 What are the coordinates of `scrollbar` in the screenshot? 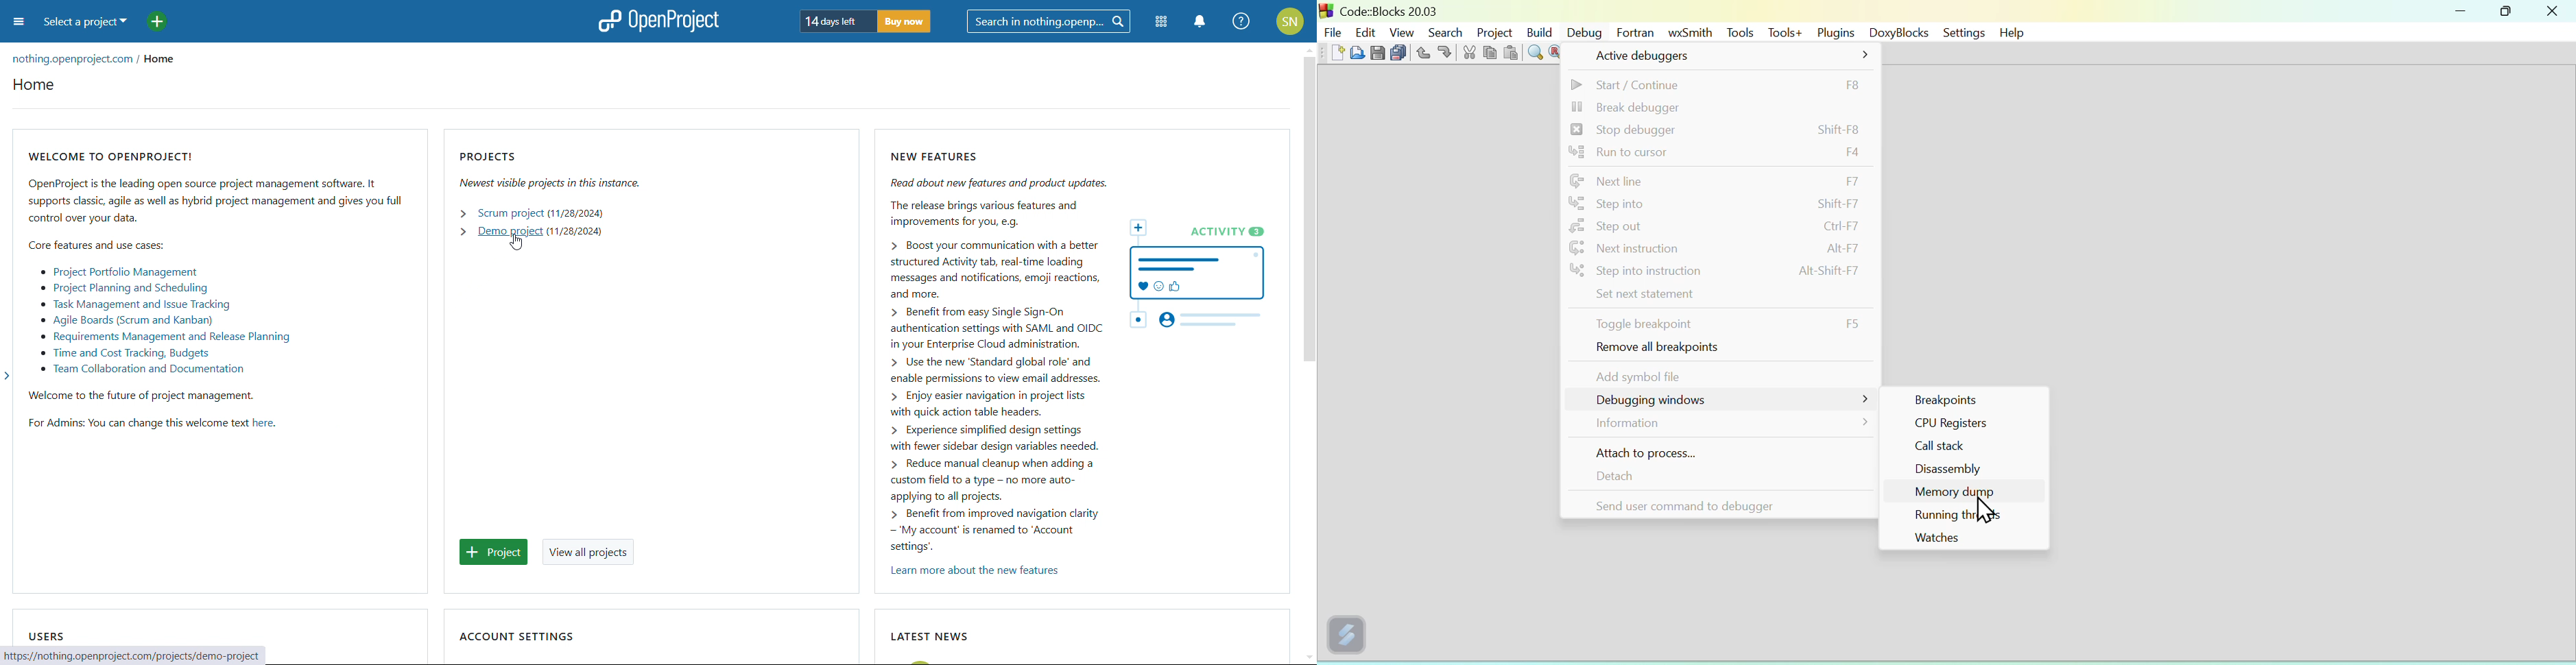 It's located at (1311, 210).